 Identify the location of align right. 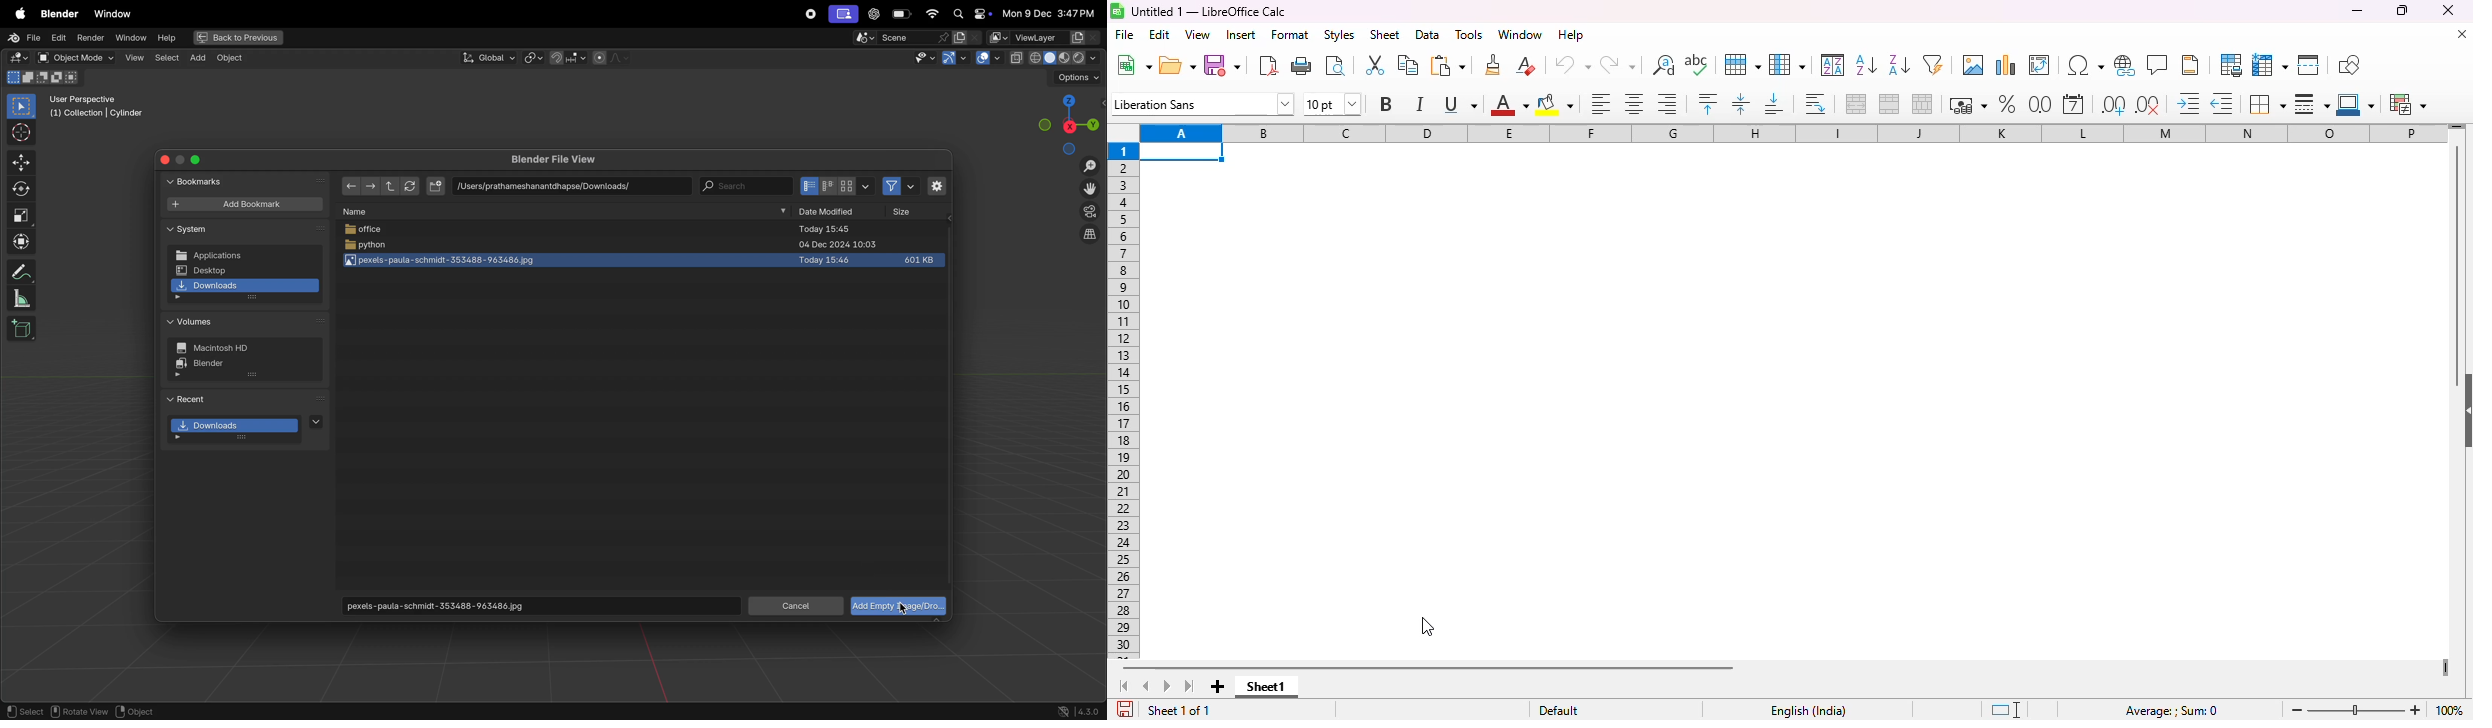
(1667, 104).